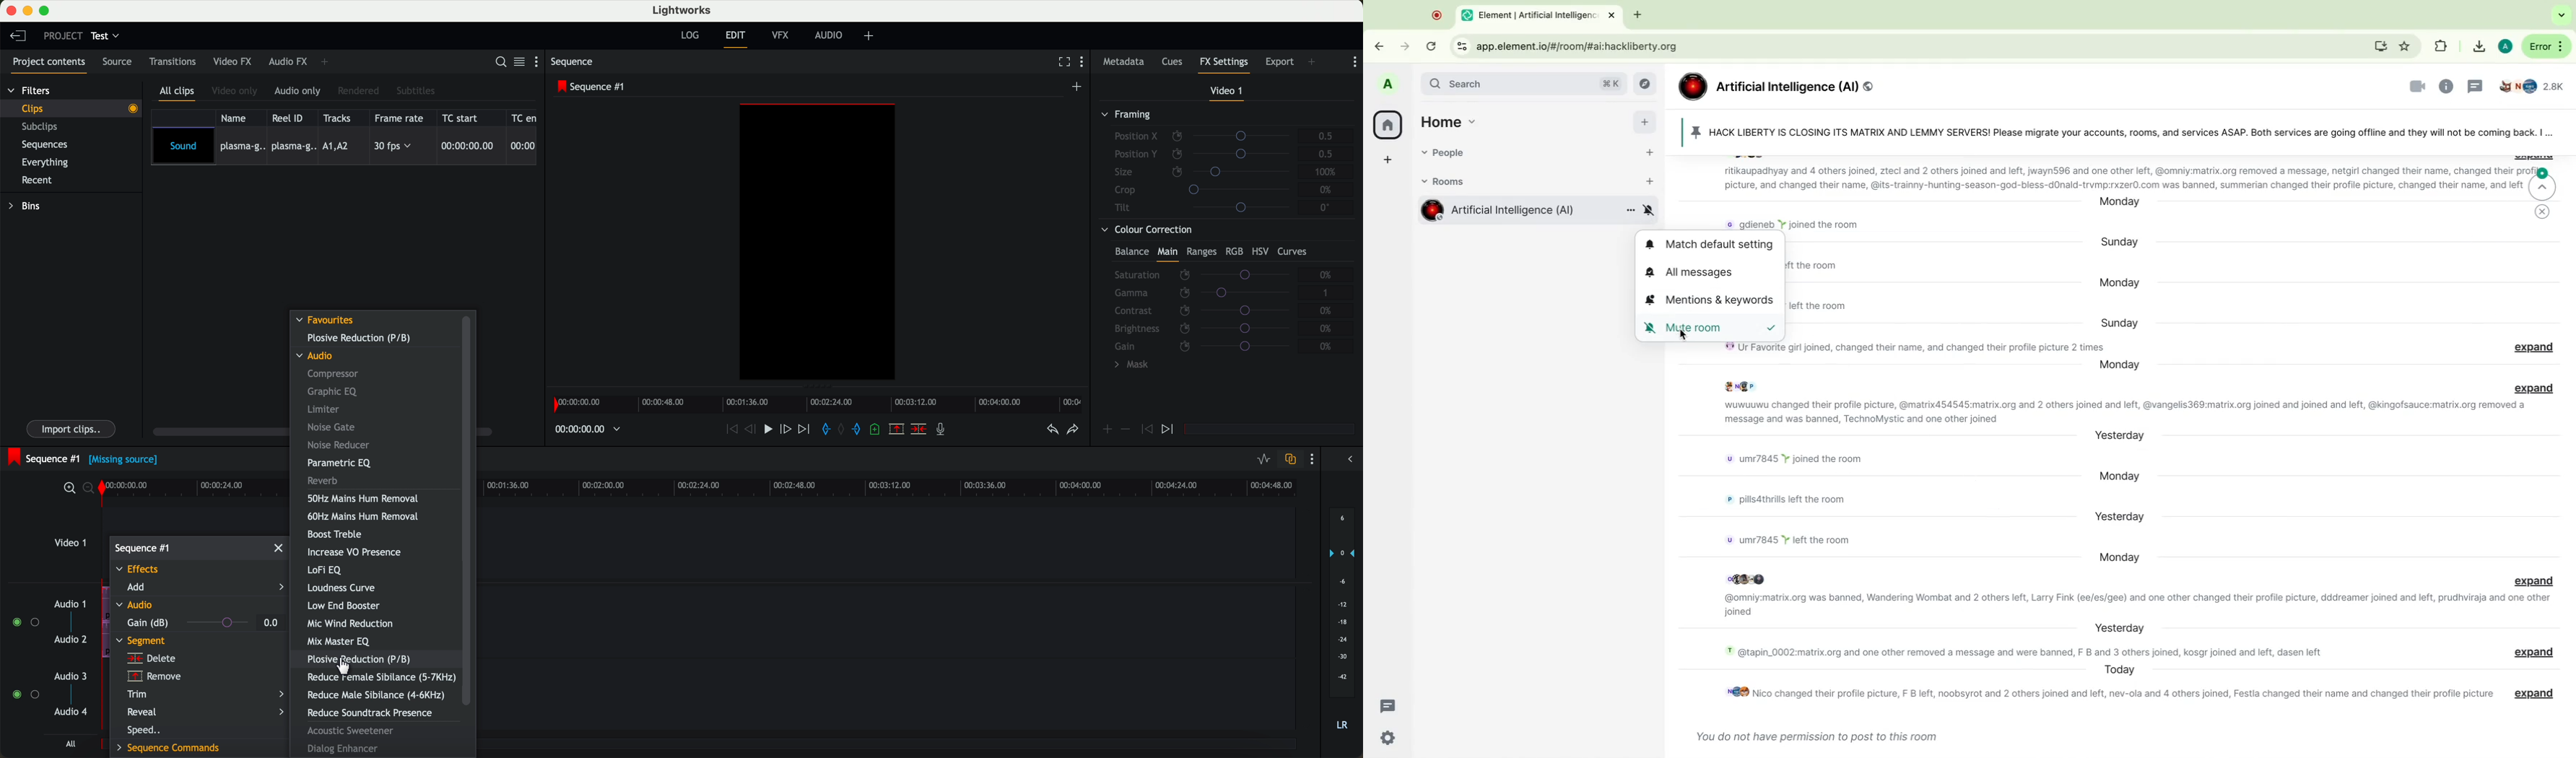  What do you see at coordinates (684, 11) in the screenshot?
I see `lightworks` at bounding box center [684, 11].